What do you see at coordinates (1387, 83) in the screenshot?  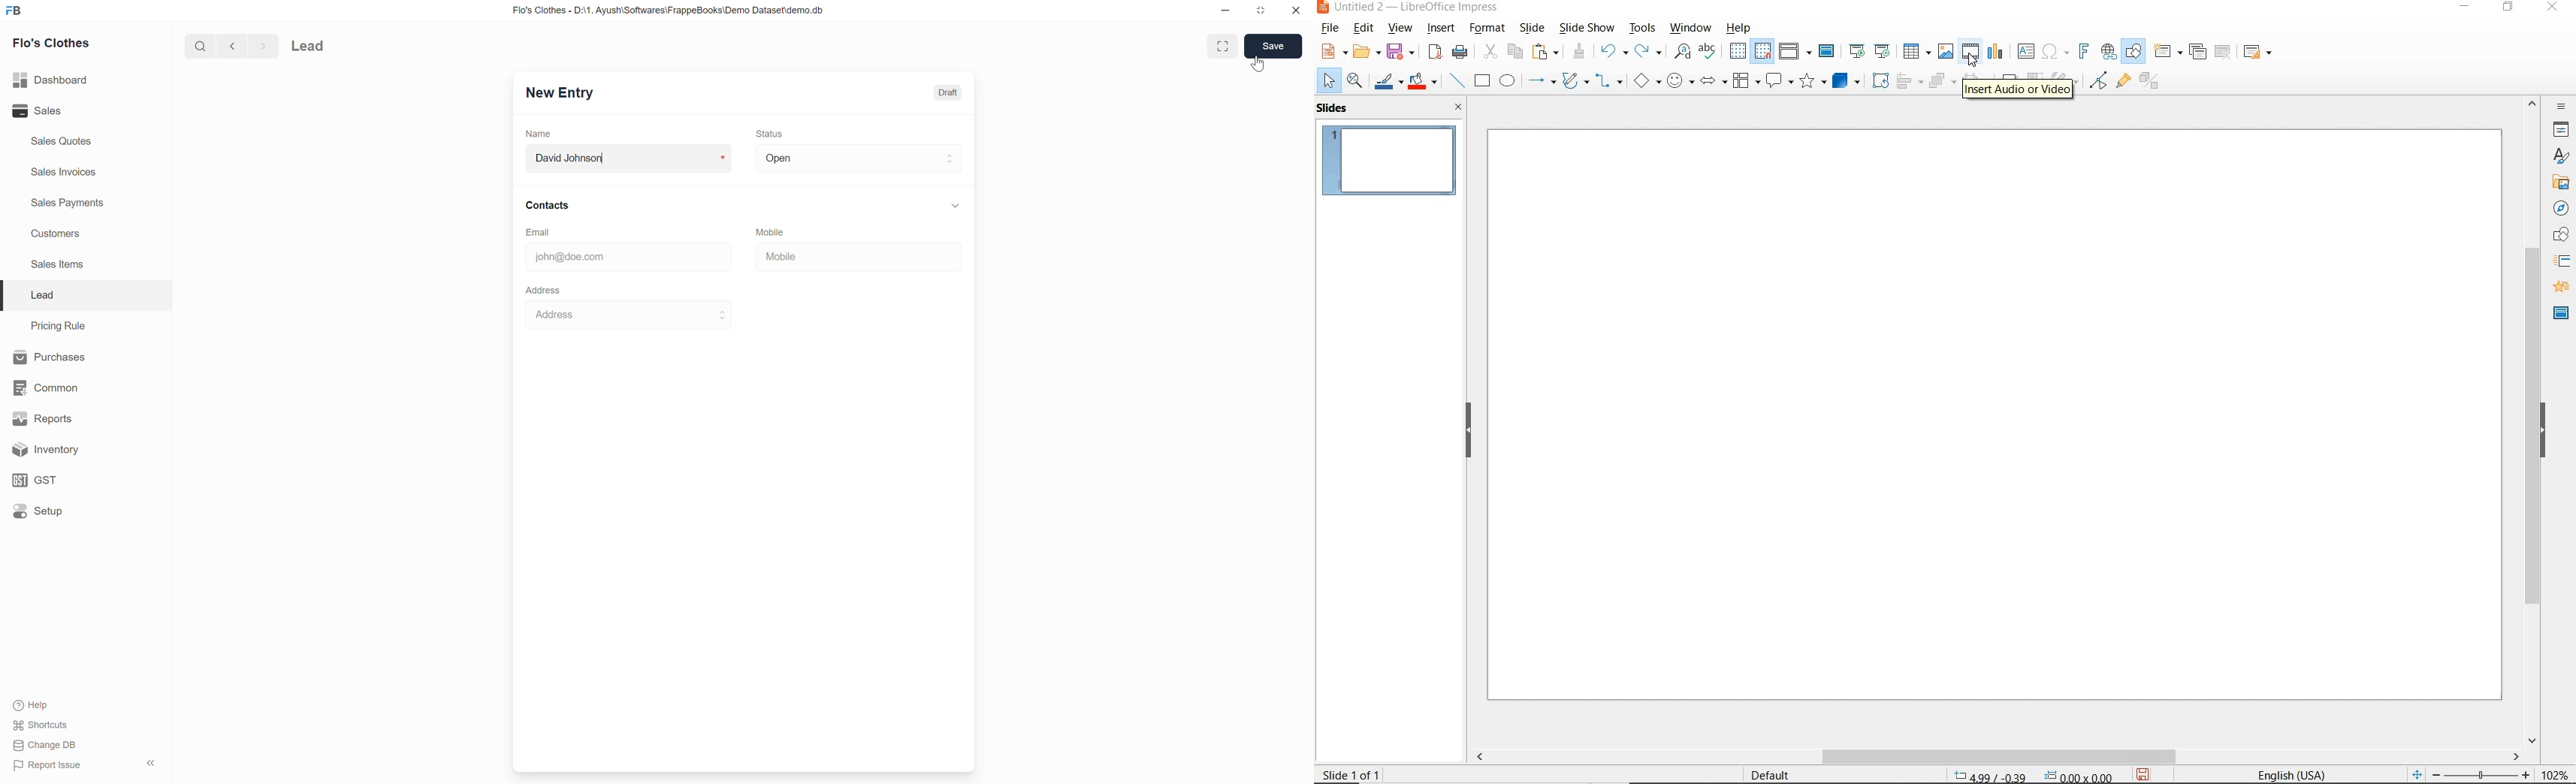 I see `LINE COLOR` at bounding box center [1387, 83].